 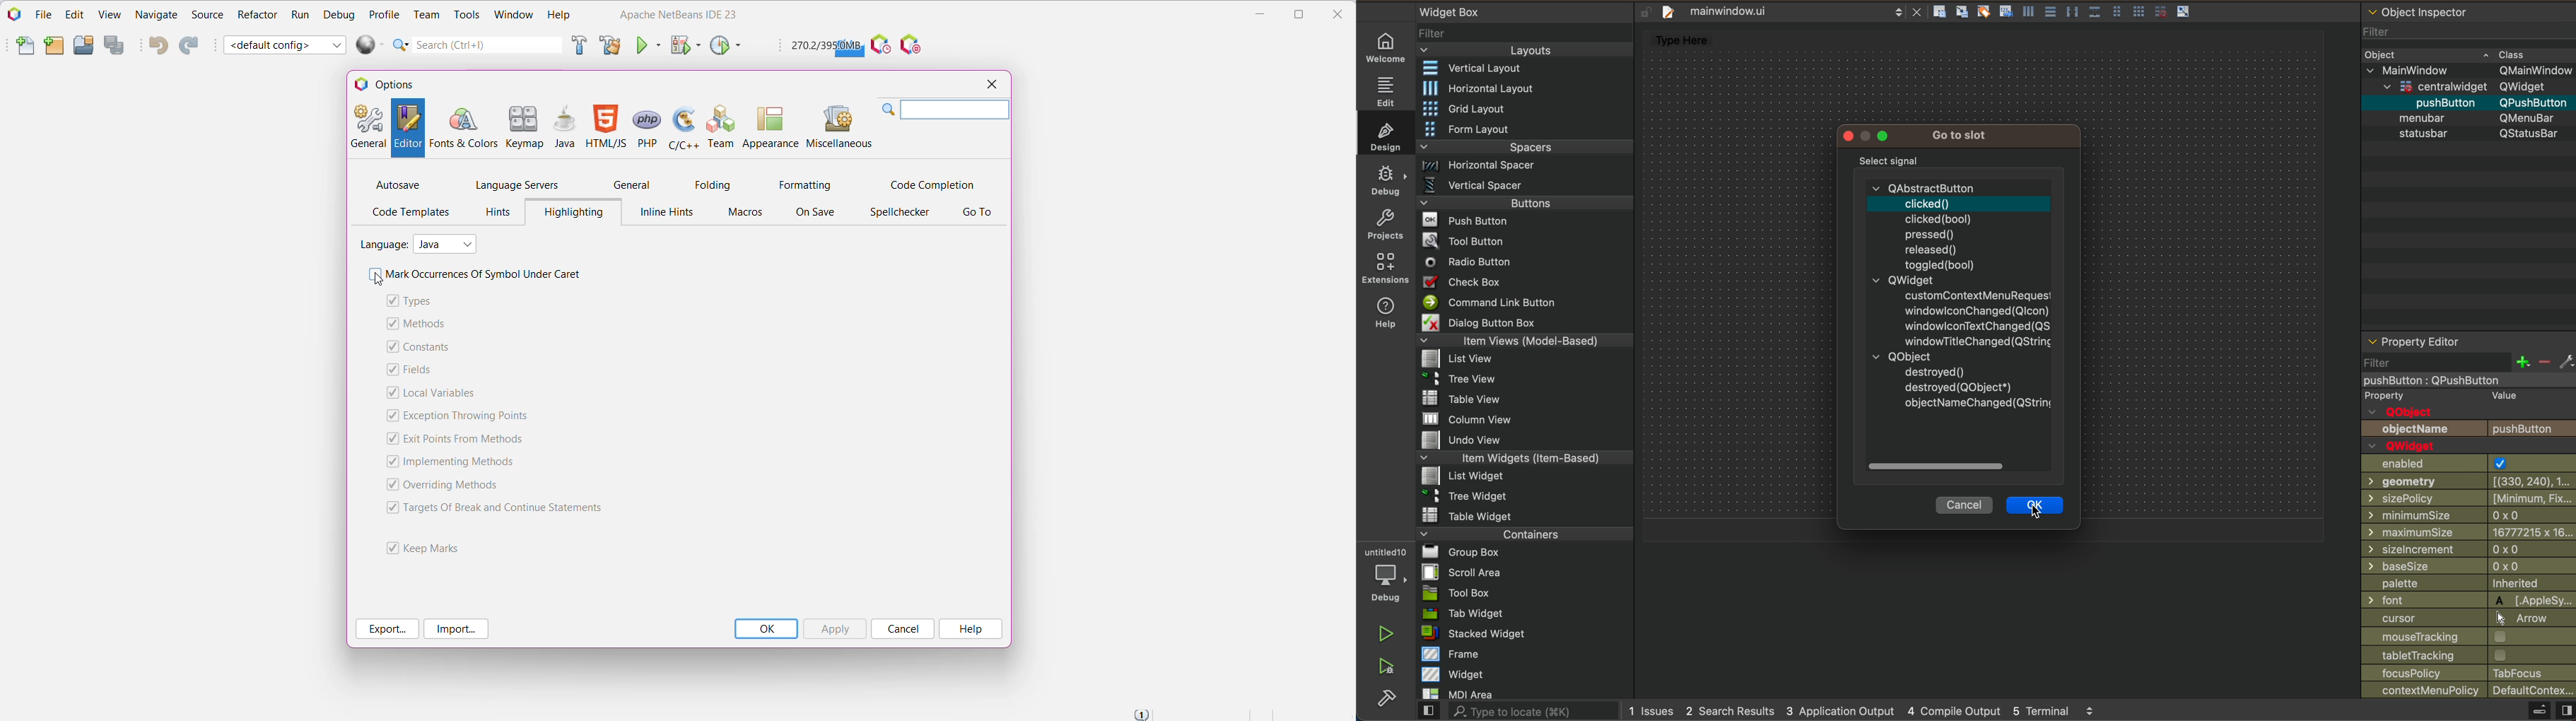 I want to click on Debug Project, so click(x=684, y=45).